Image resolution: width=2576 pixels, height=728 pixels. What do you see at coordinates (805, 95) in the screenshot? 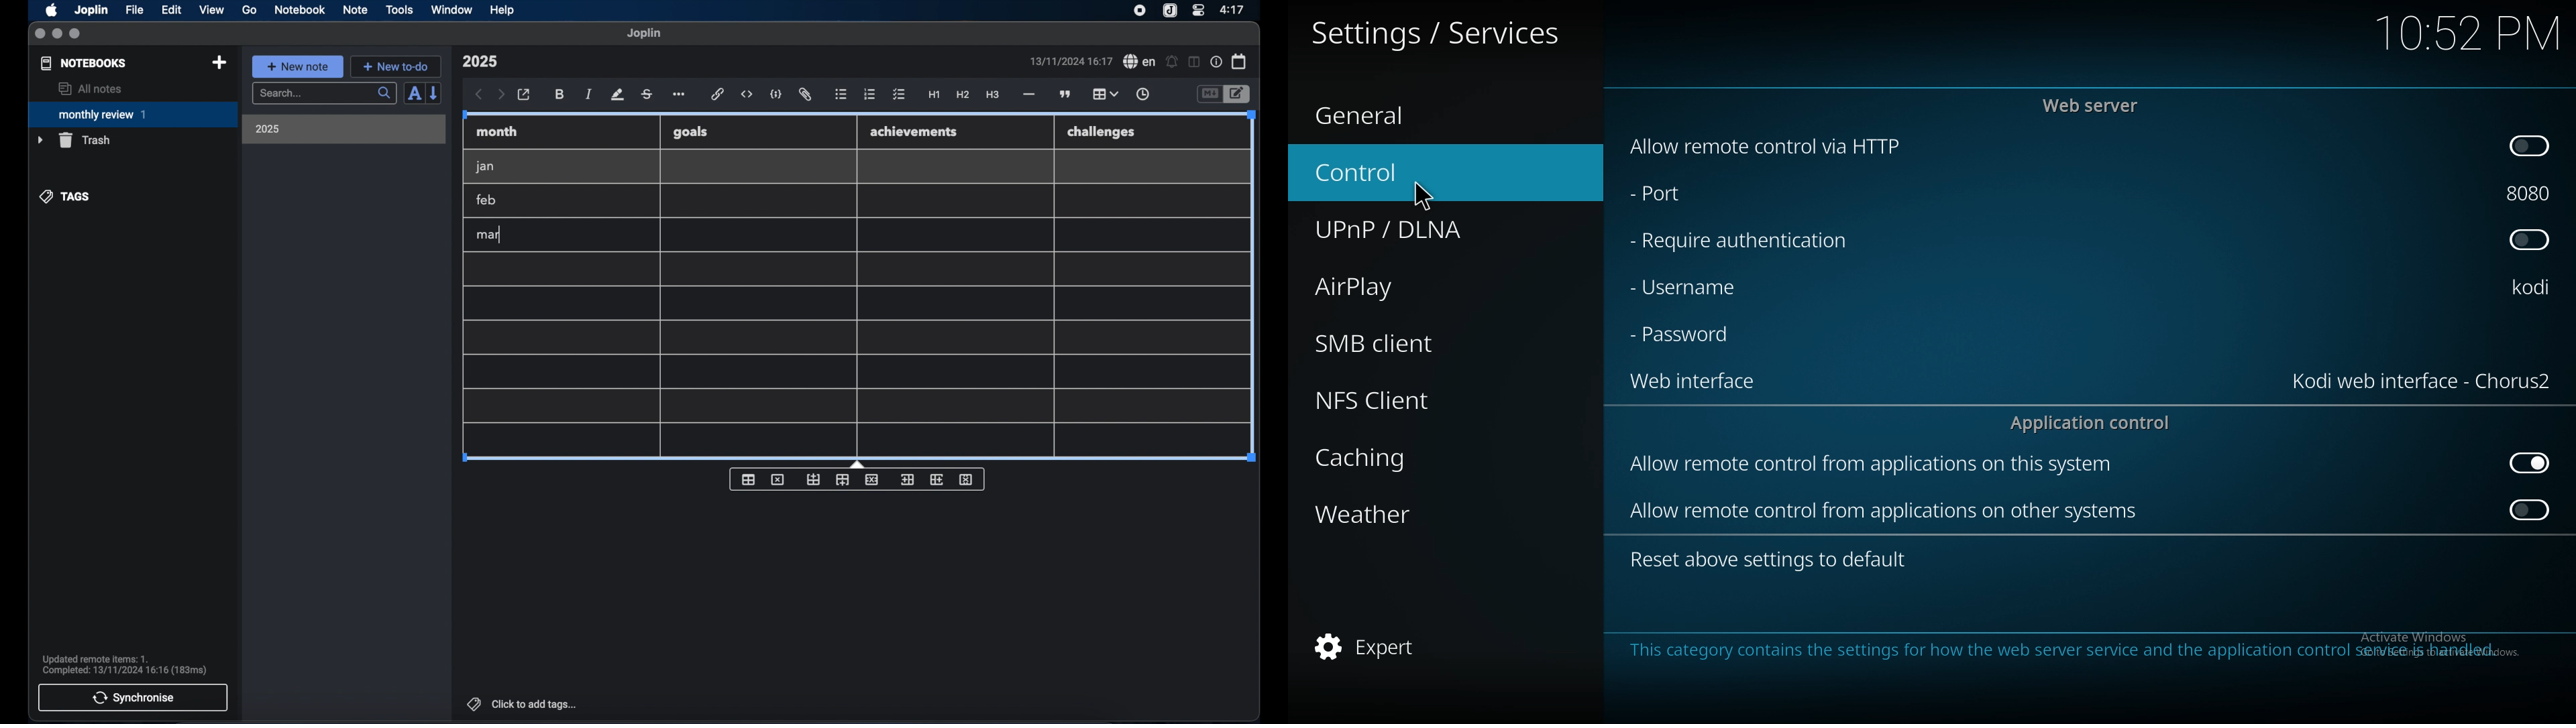
I see `attach file` at bounding box center [805, 95].